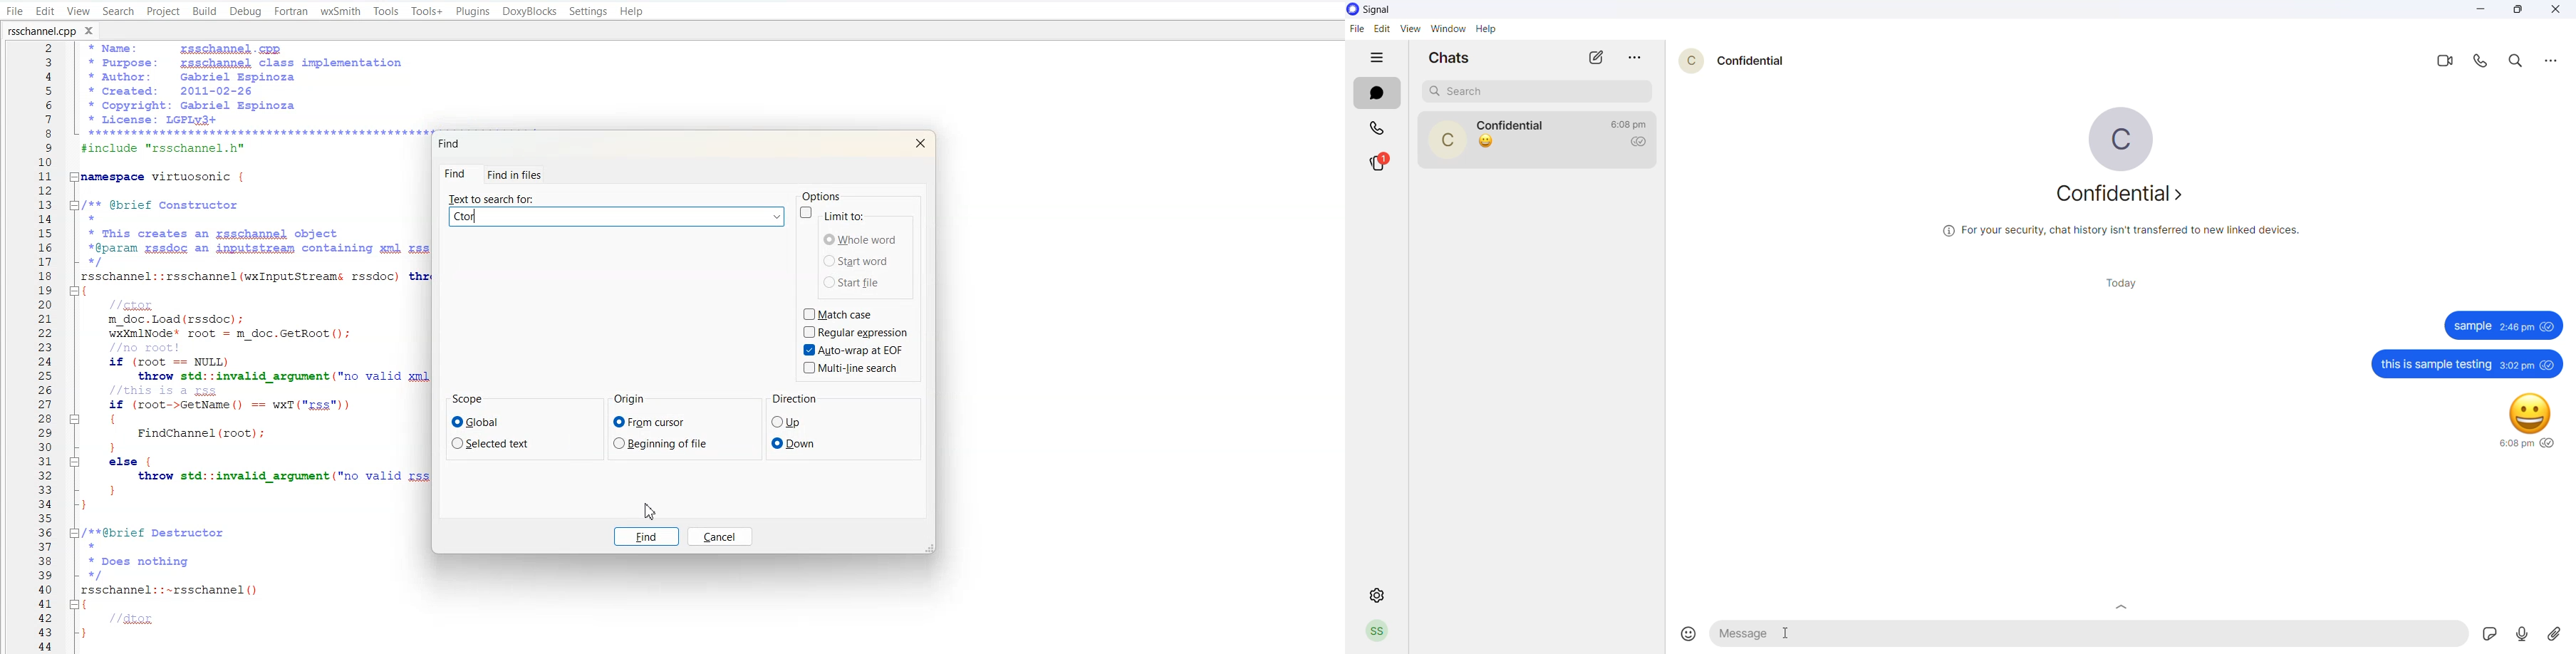 This screenshot has width=2576, height=672. I want to click on Build, so click(205, 11).